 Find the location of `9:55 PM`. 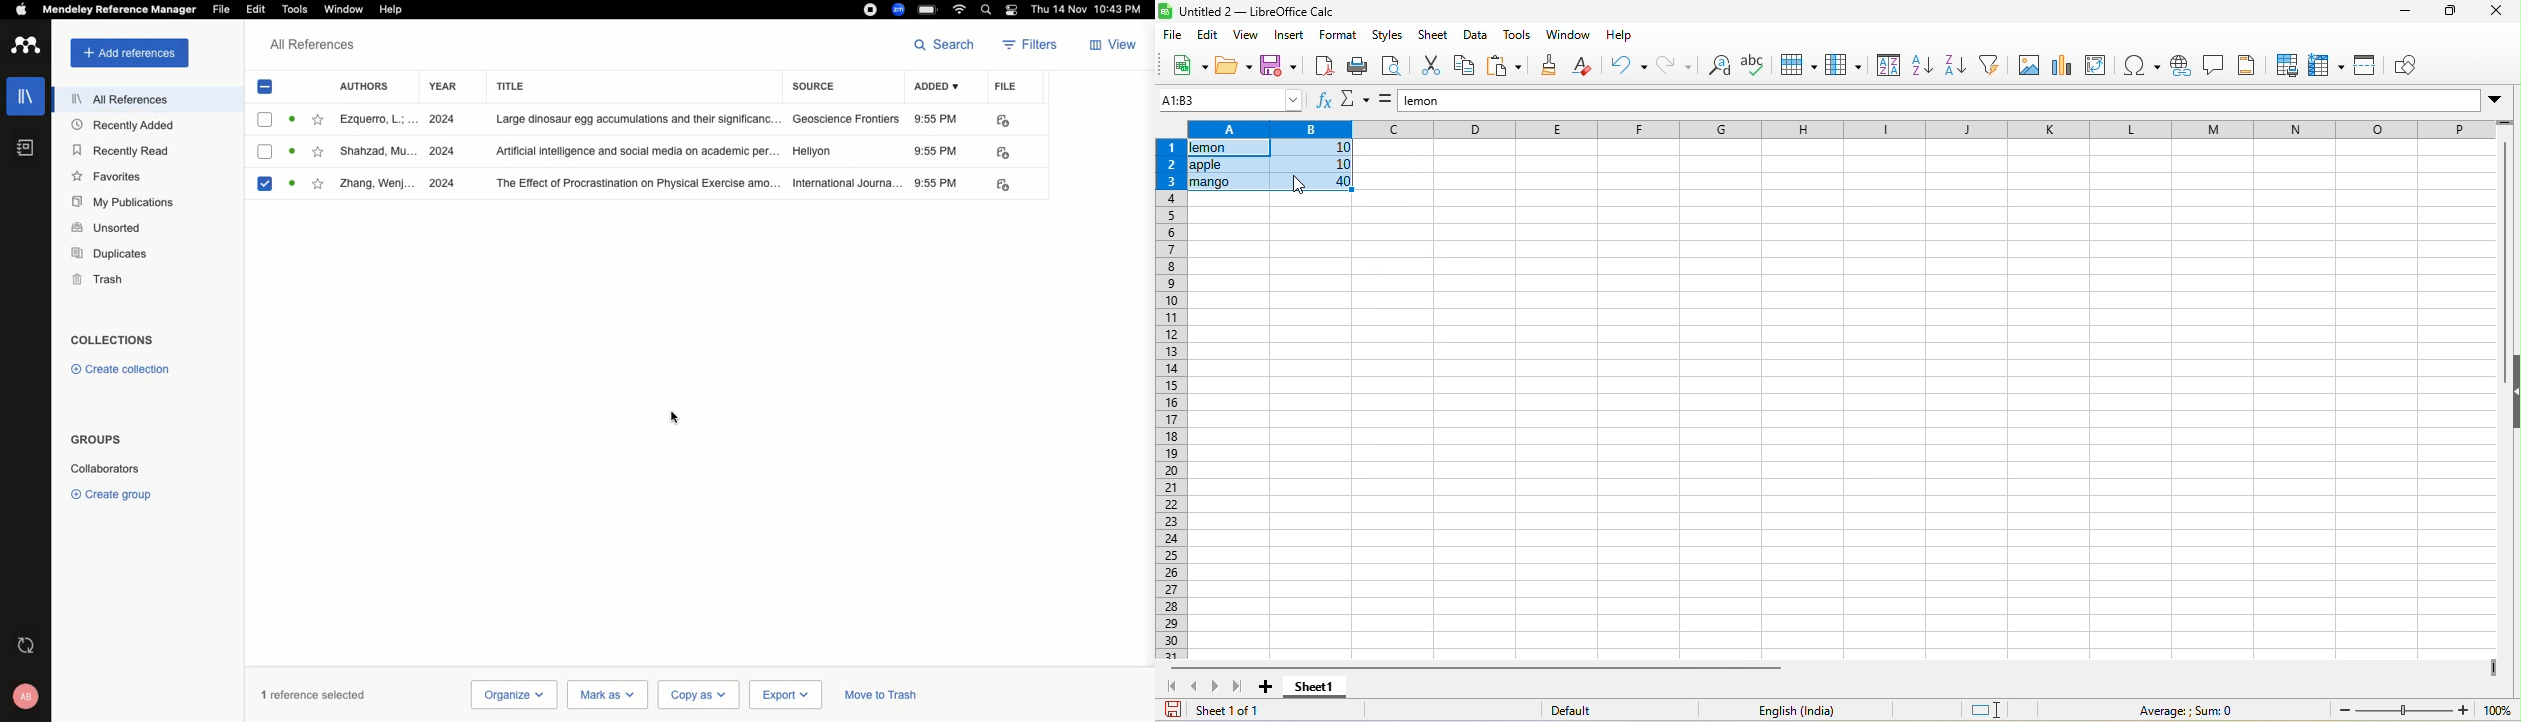

9:55 PM is located at coordinates (938, 152).